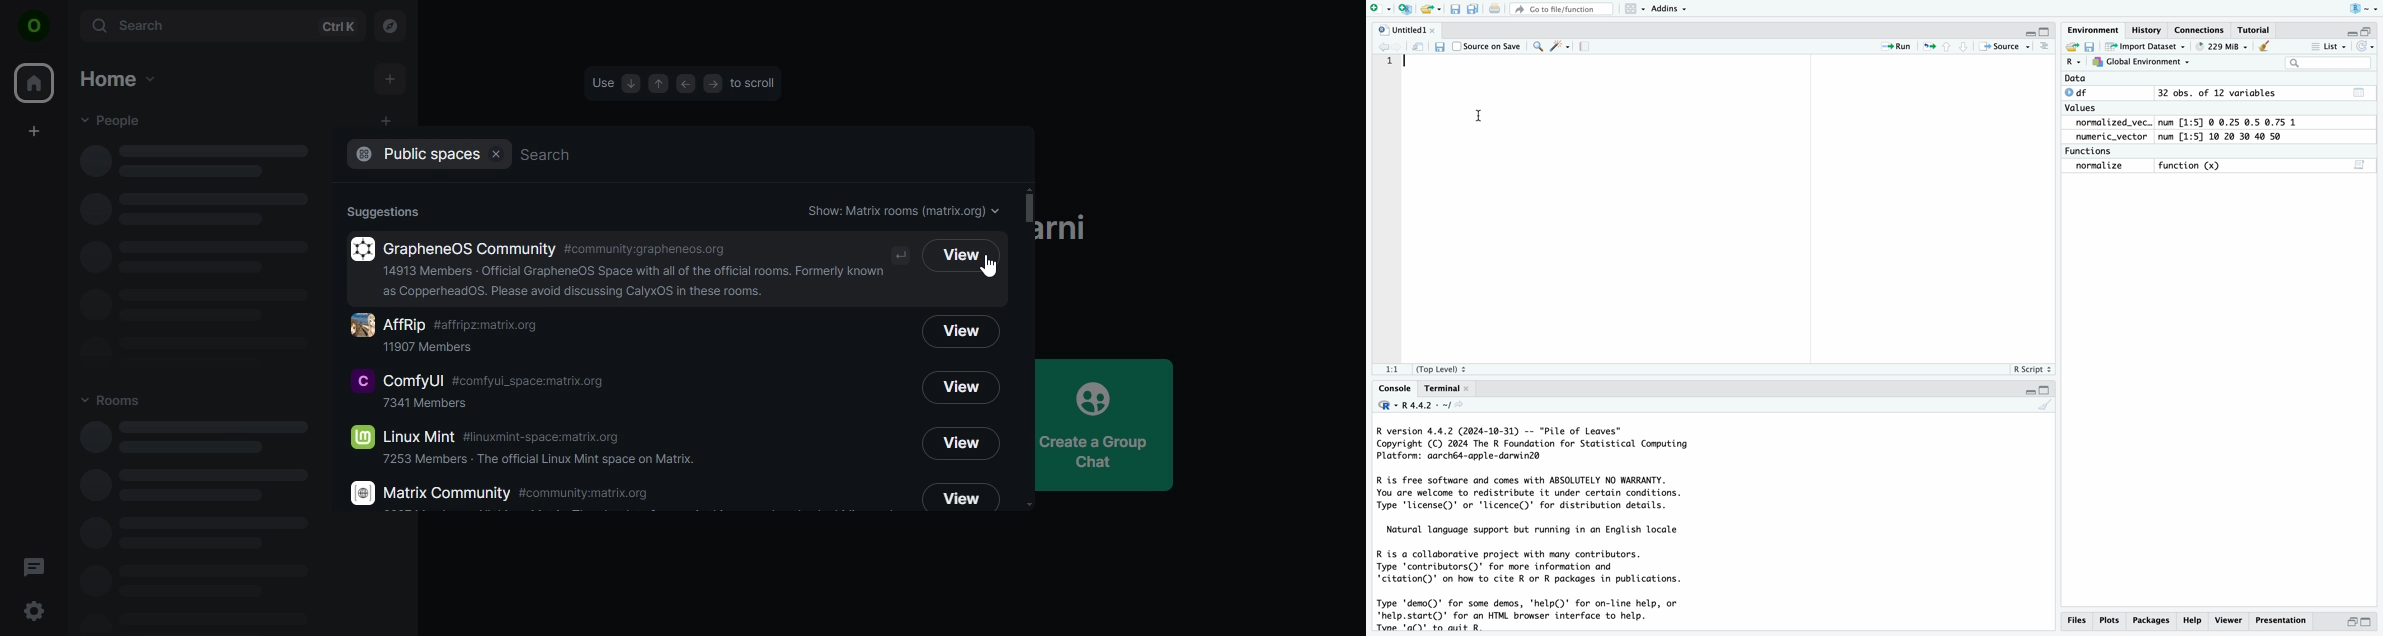  Describe the element at coordinates (2141, 62) in the screenshot. I see `Global Environment` at that location.